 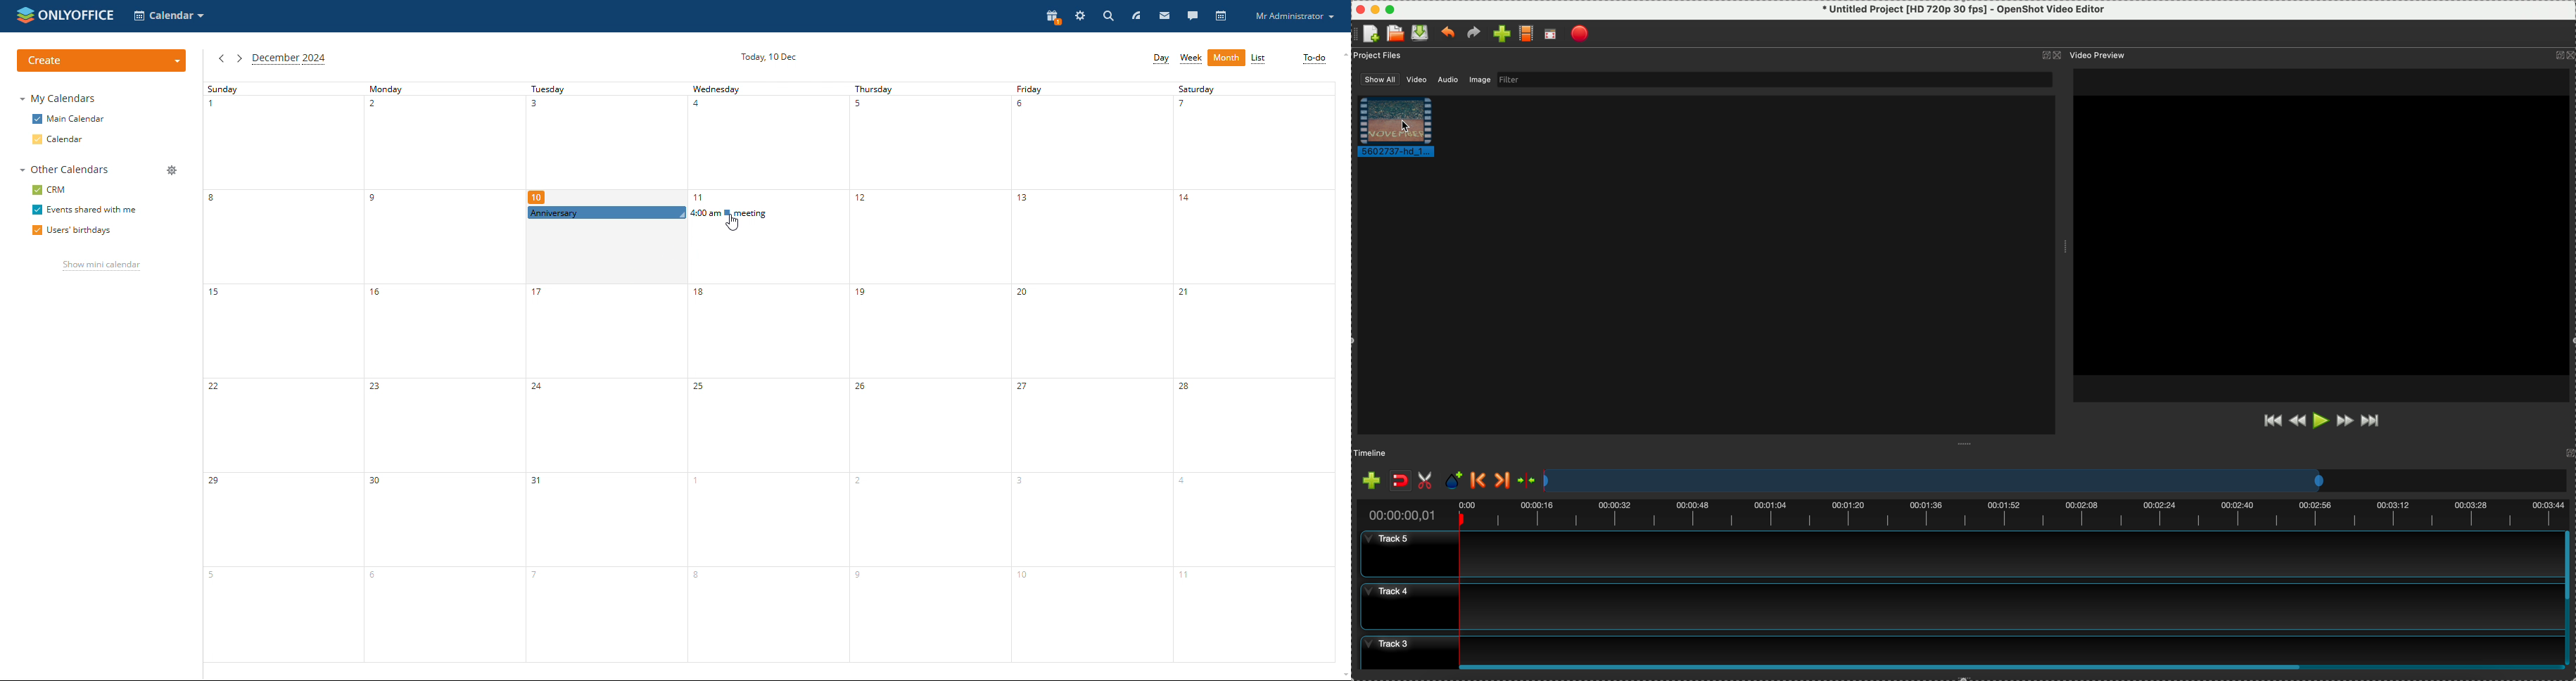 I want to click on week view, so click(x=1191, y=58).